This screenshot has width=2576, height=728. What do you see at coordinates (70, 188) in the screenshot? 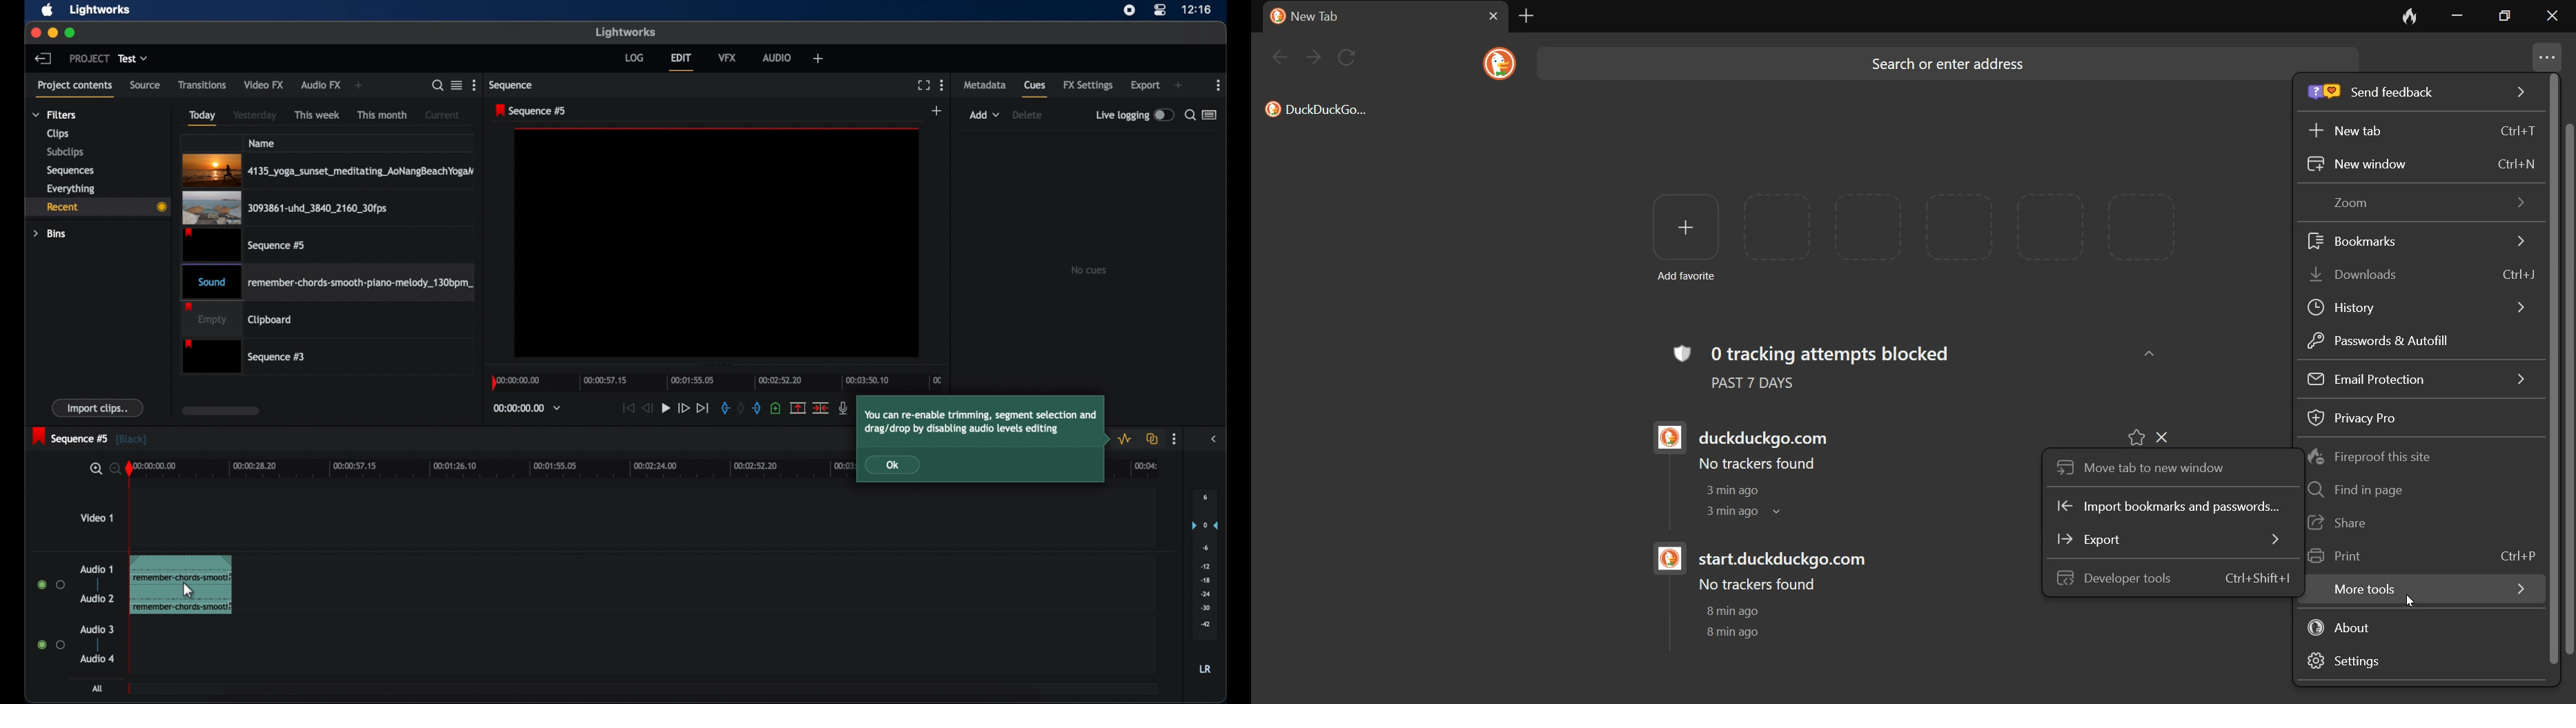
I see `everything` at bounding box center [70, 188].